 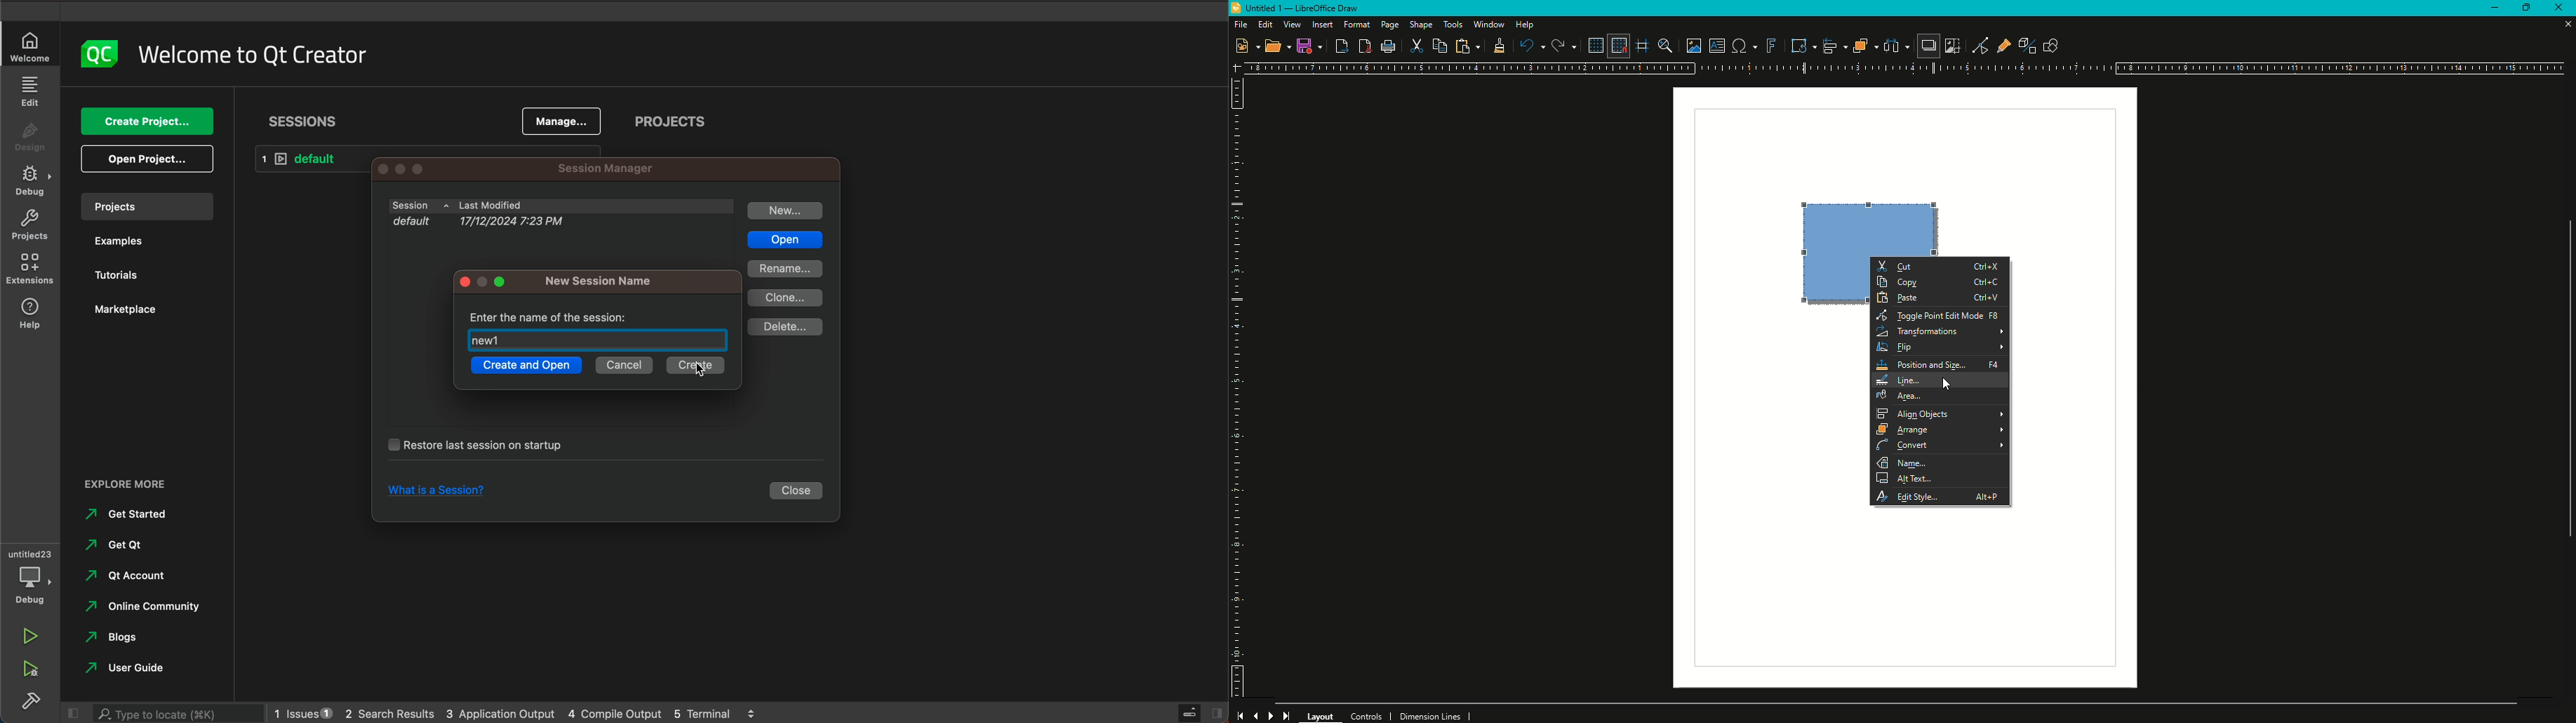 What do you see at coordinates (1867, 227) in the screenshot?
I see `Square` at bounding box center [1867, 227].